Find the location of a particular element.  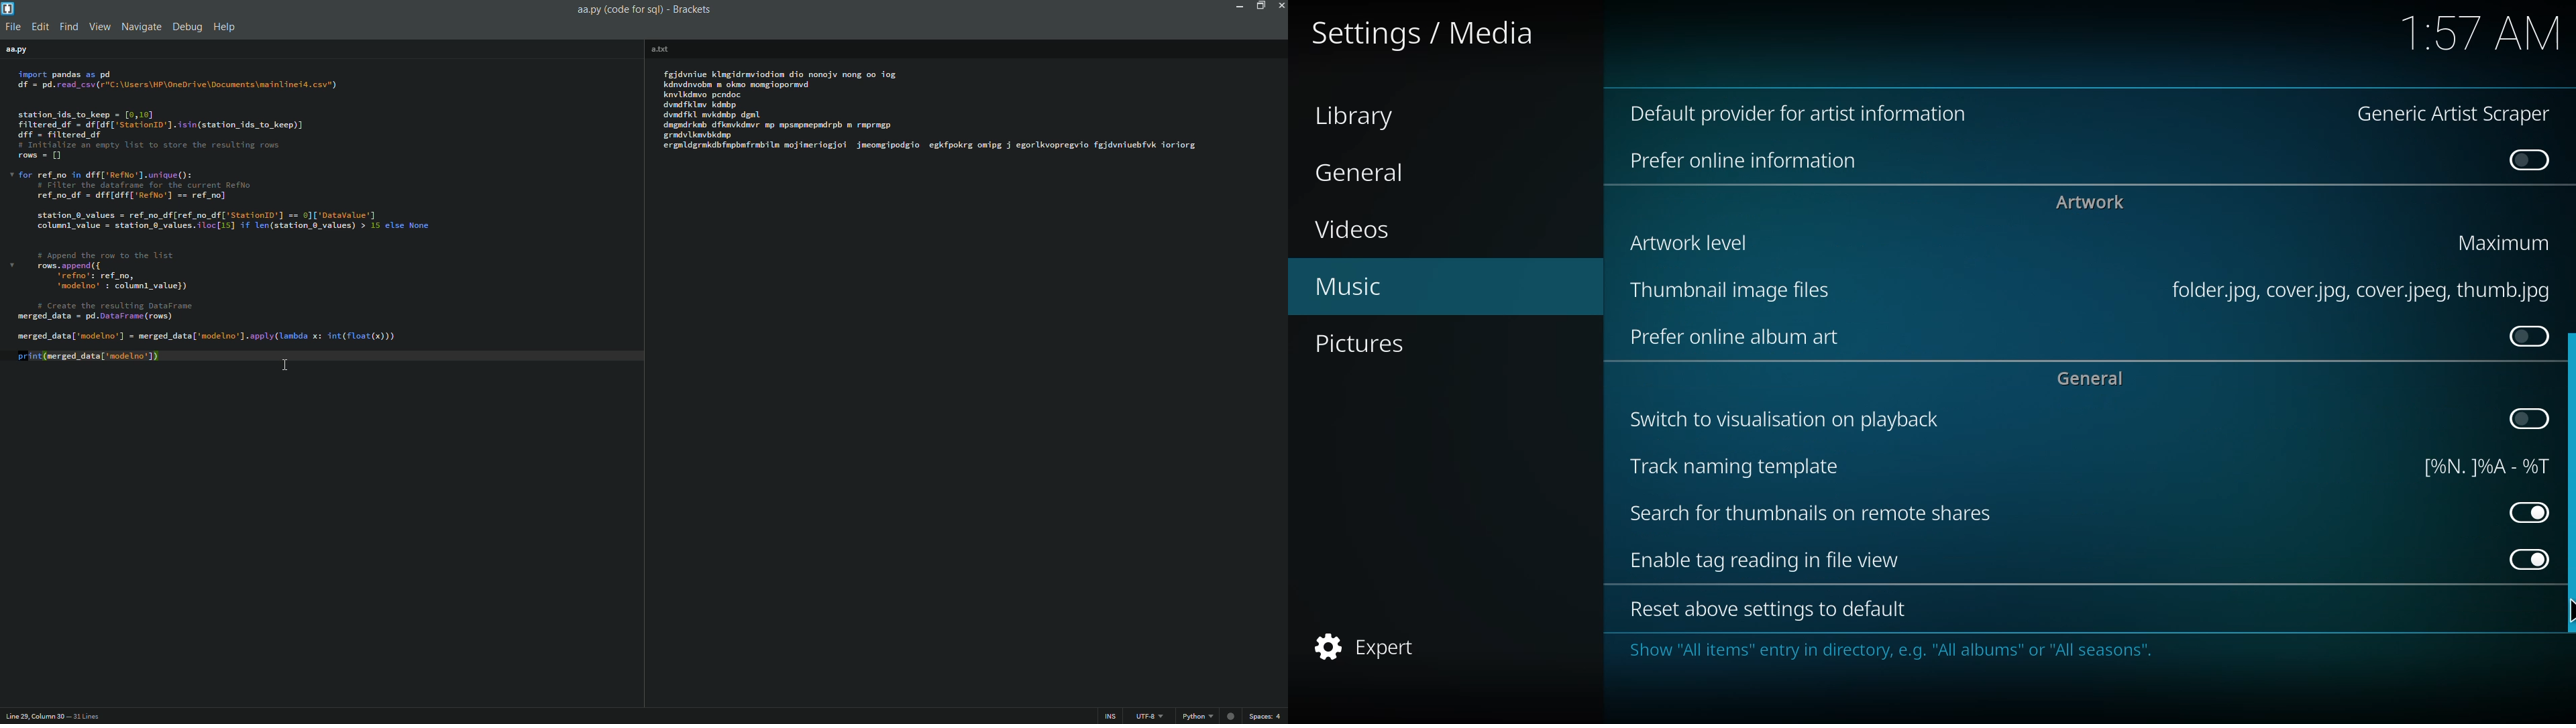

info is located at coordinates (1882, 650).